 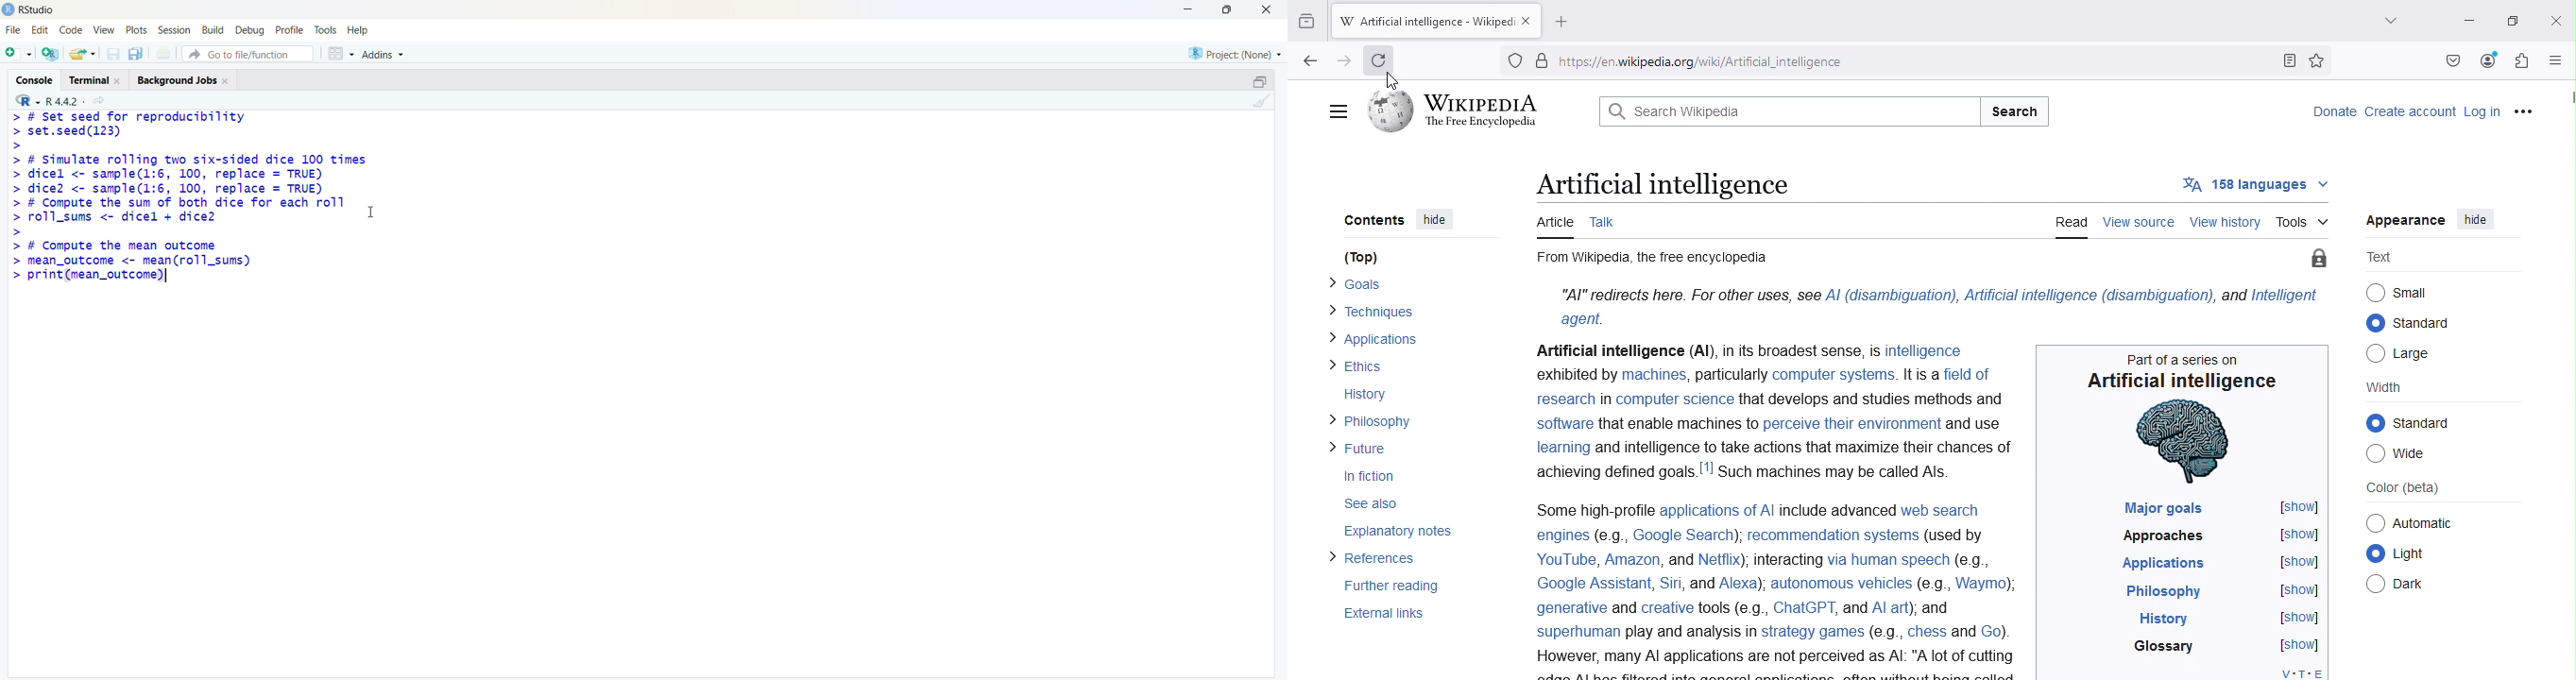 I want to click on engines (e.g., Google Search), recommendation systems, so click(x=1725, y=535).